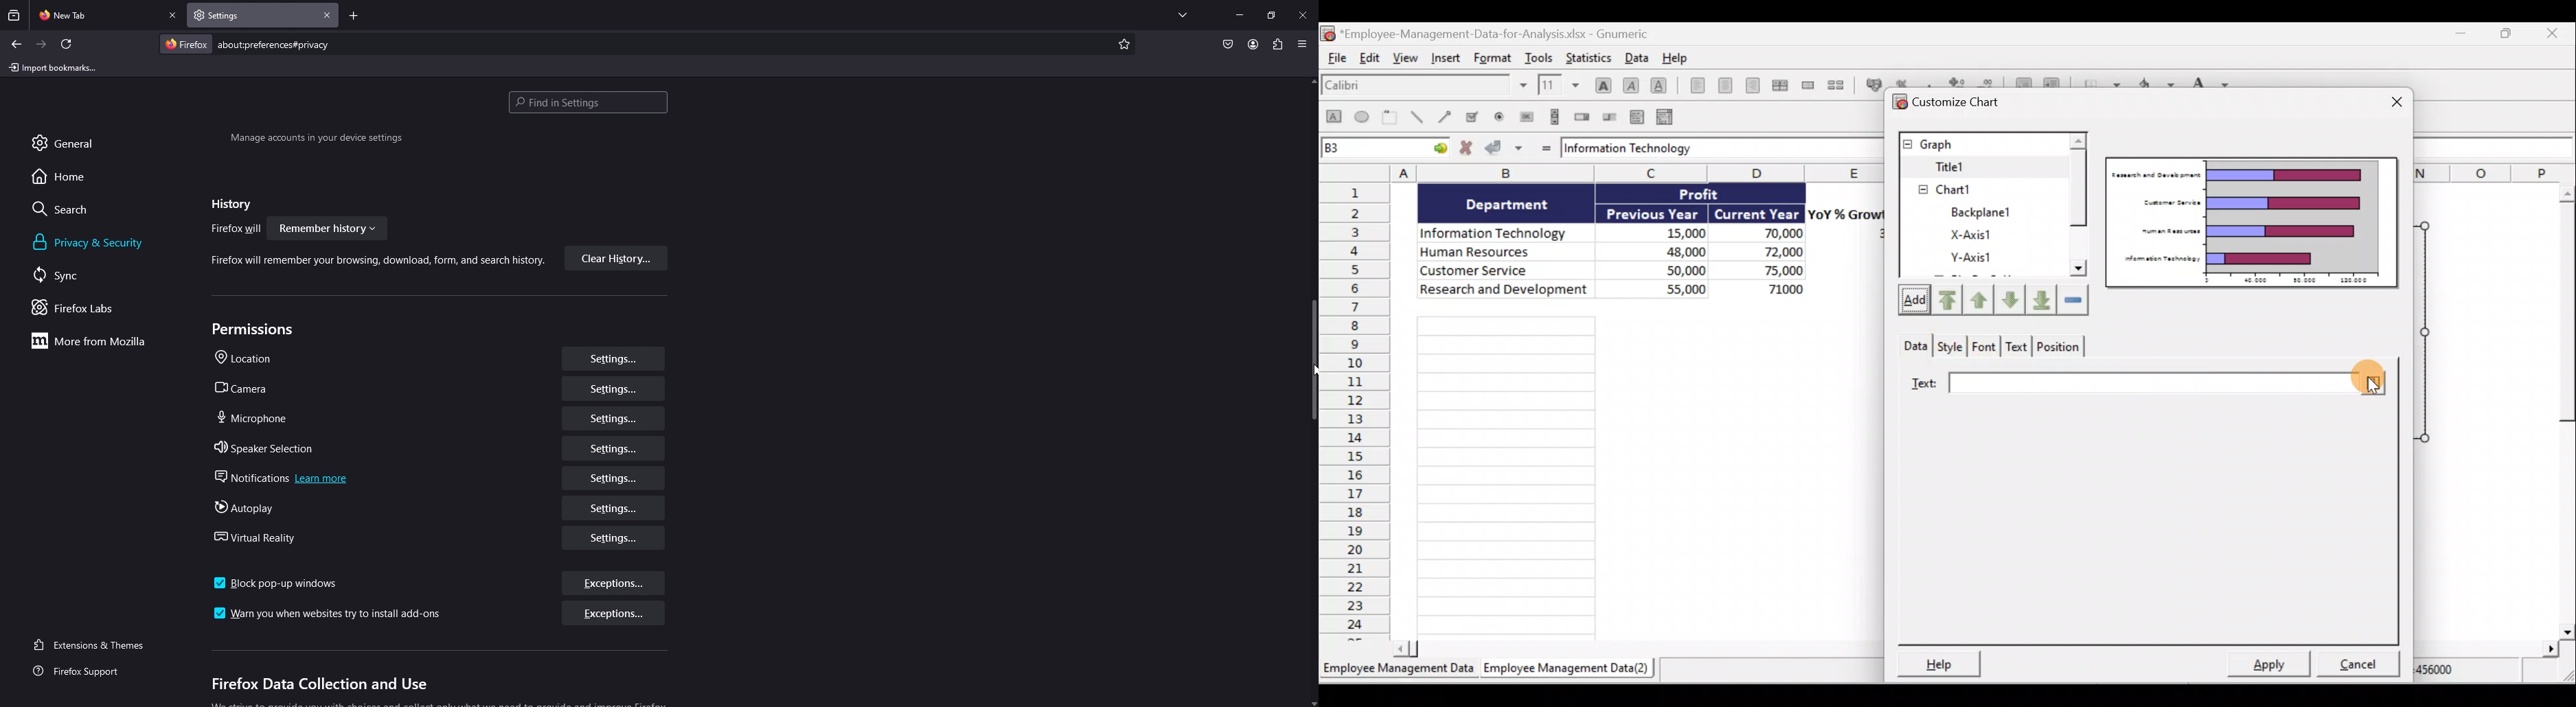  What do you see at coordinates (98, 643) in the screenshot?
I see `extensions and themes` at bounding box center [98, 643].